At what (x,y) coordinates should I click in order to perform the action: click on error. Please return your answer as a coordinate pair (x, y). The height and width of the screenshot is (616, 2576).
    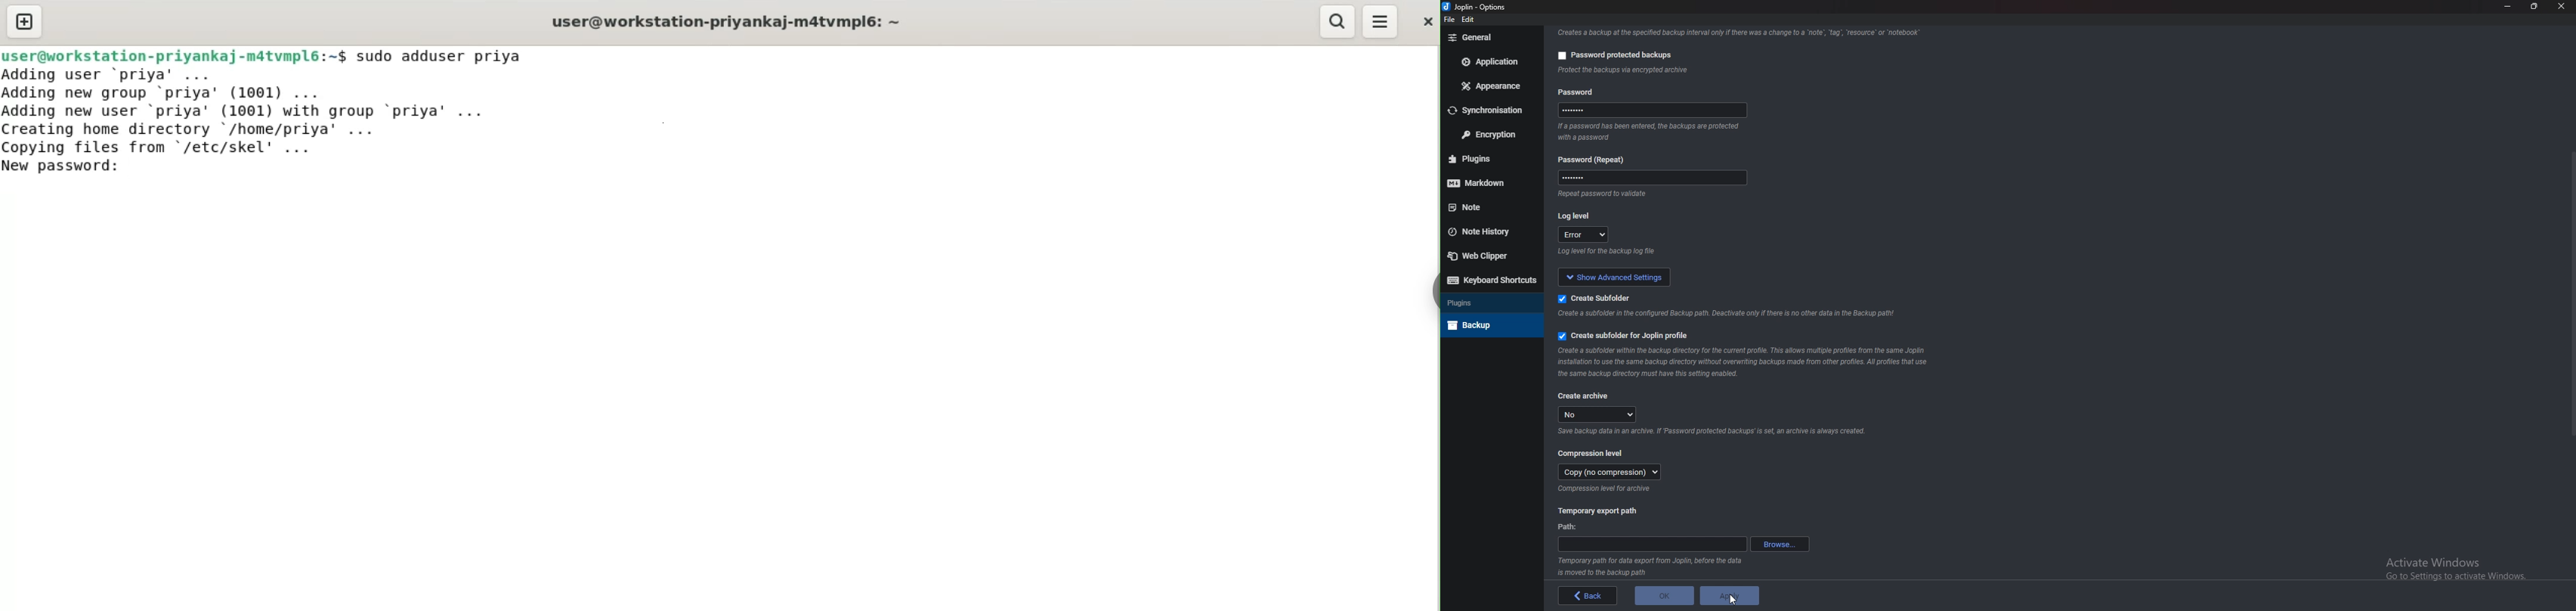
    Looking at the image, I should click on (1585, 236).